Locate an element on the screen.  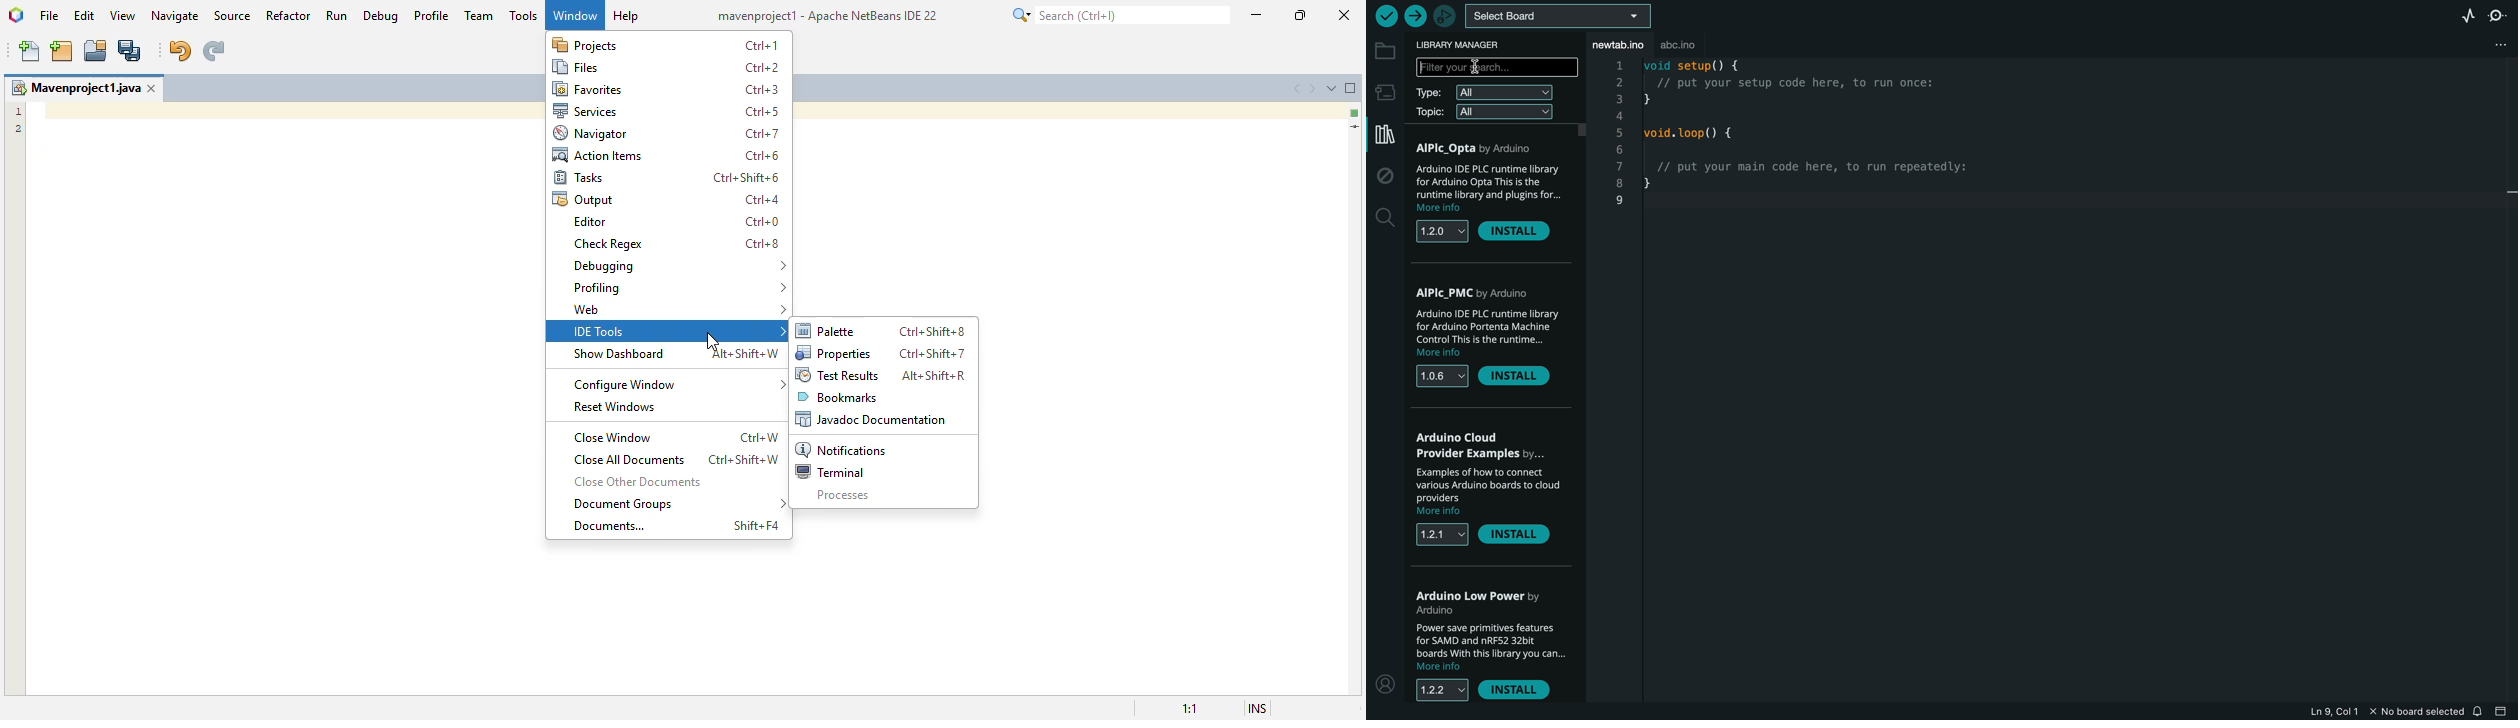
scroll documents right is located at coordinates (1315, 88).